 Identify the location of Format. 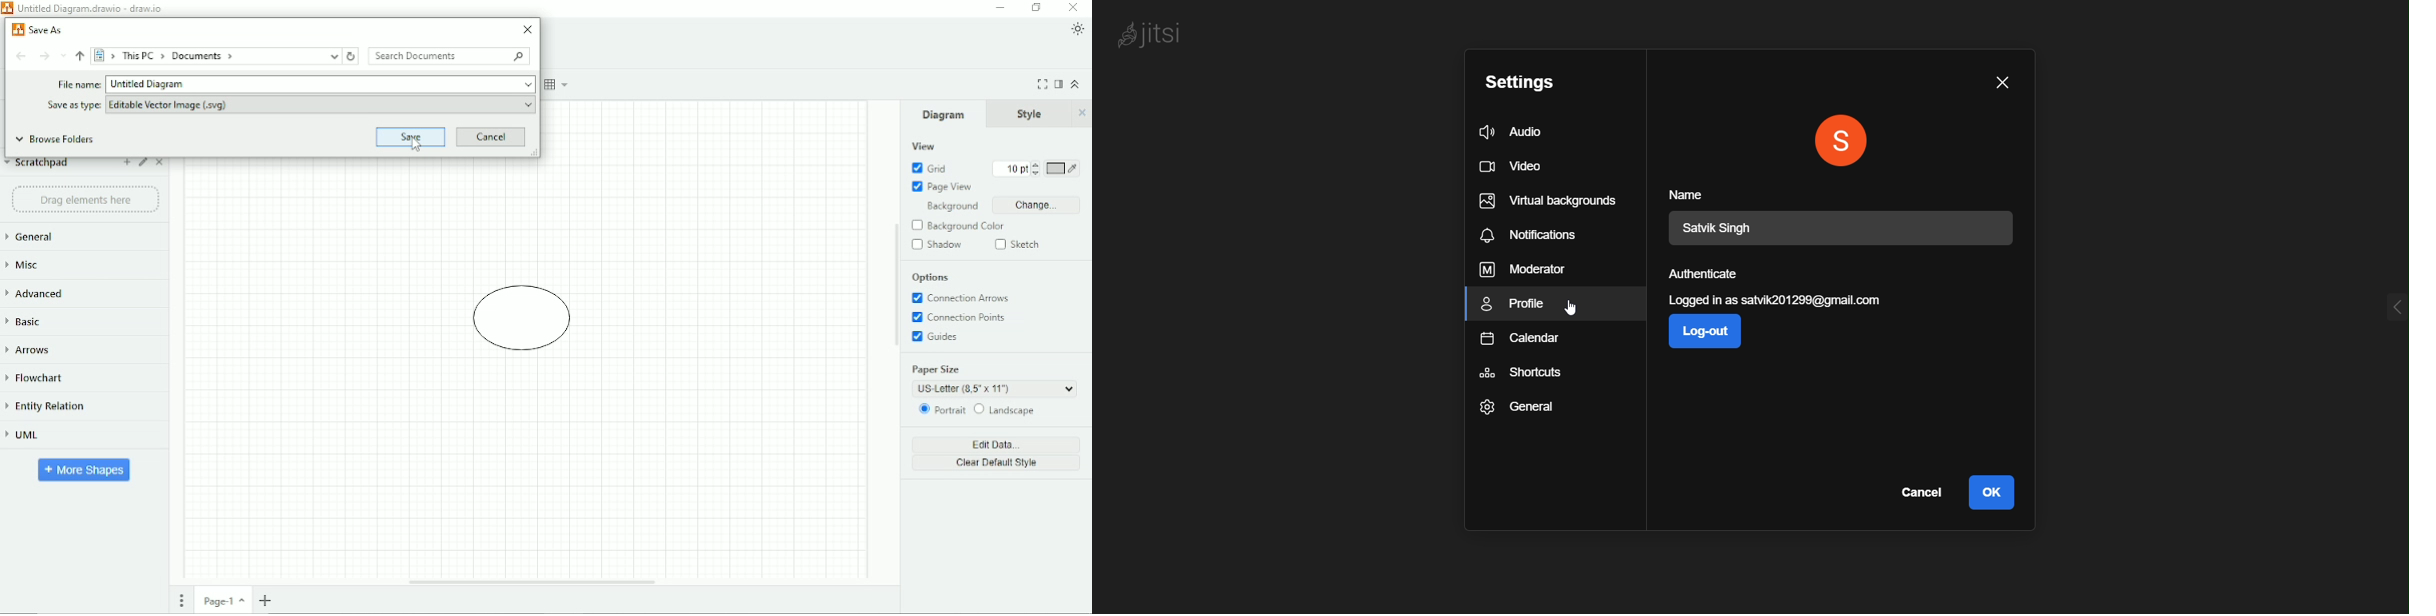
(1058, 85).